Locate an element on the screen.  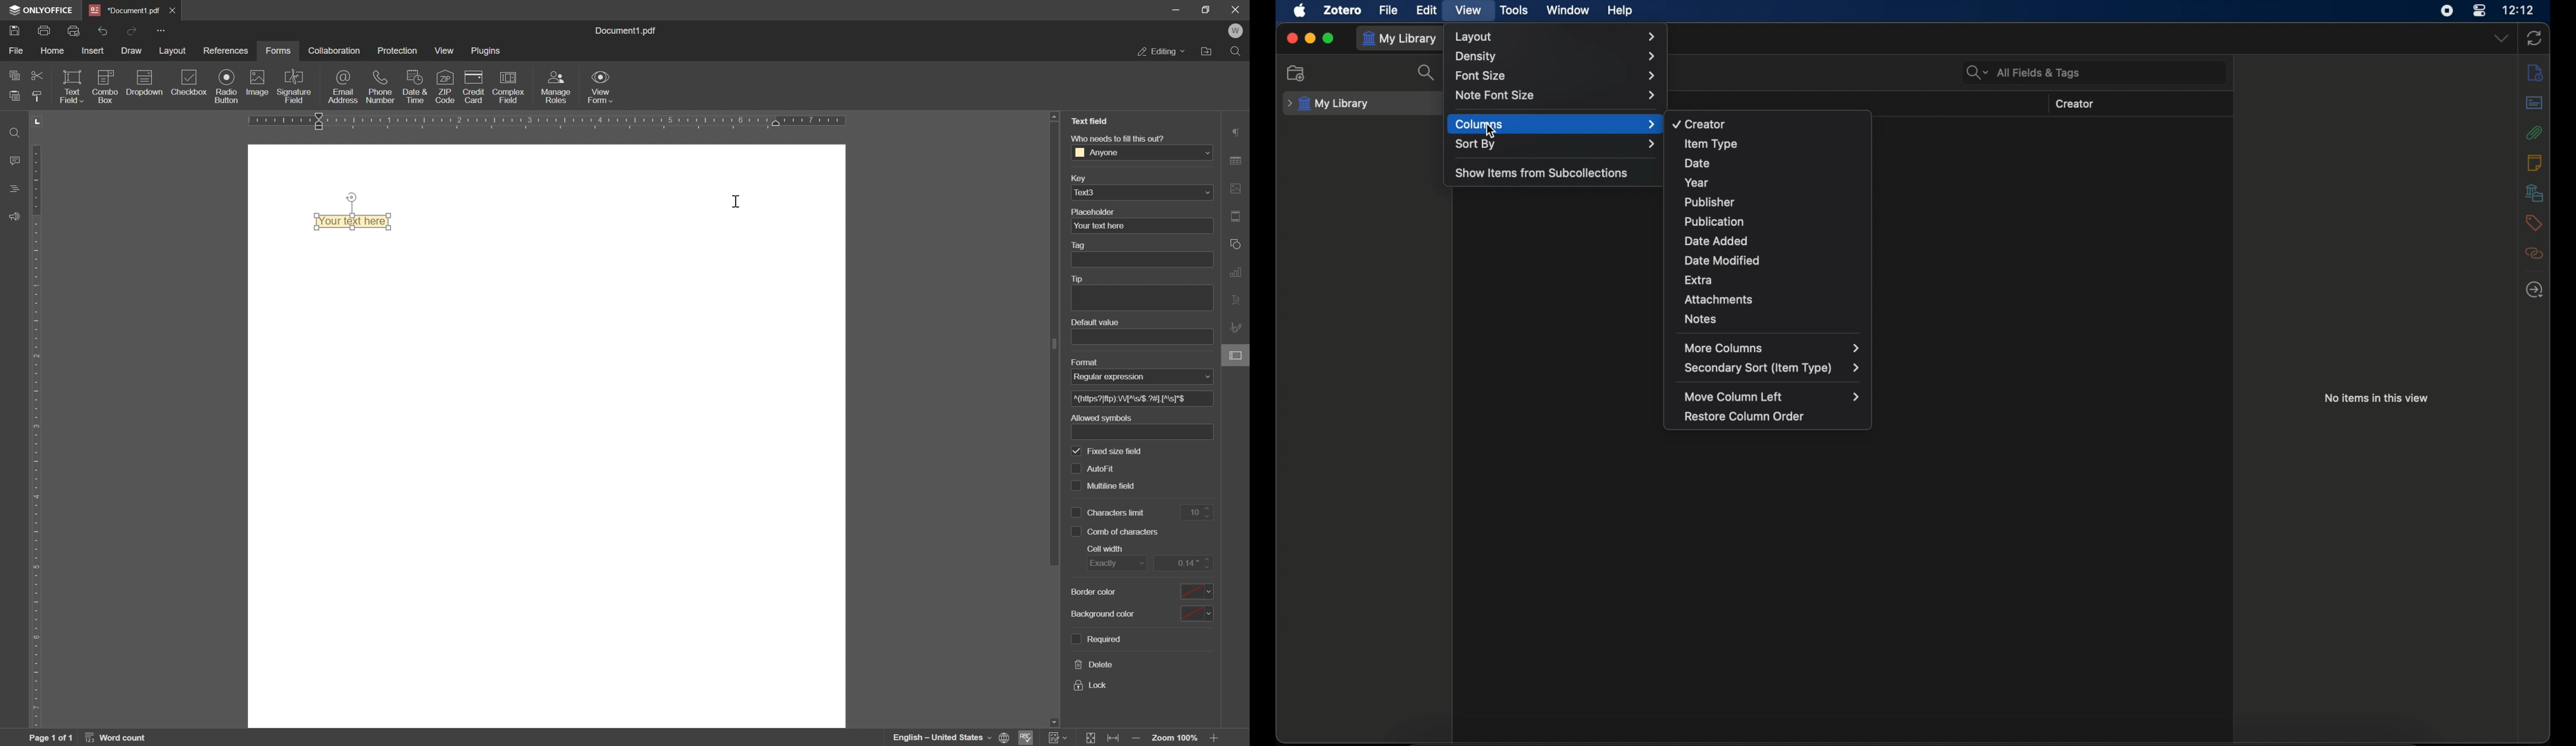
zoom out is located at coordinates (1137, 739).